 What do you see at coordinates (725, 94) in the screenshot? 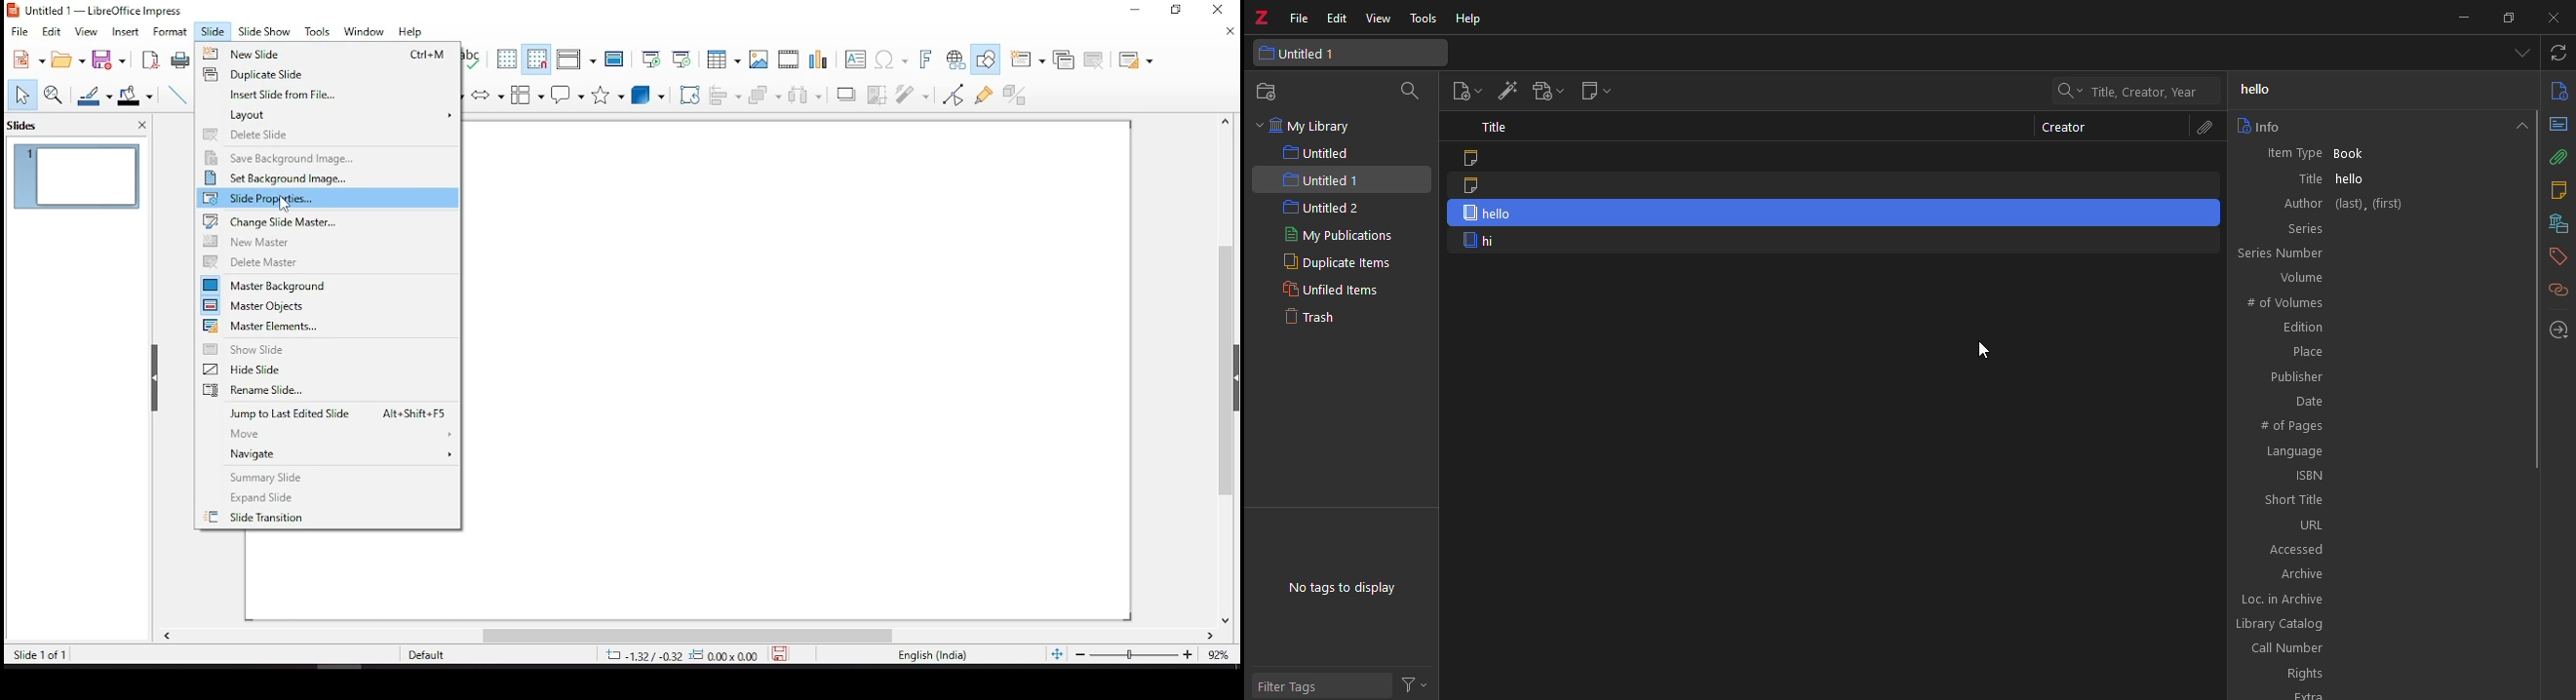
I see `align objects` at bounding box center [725, 94].